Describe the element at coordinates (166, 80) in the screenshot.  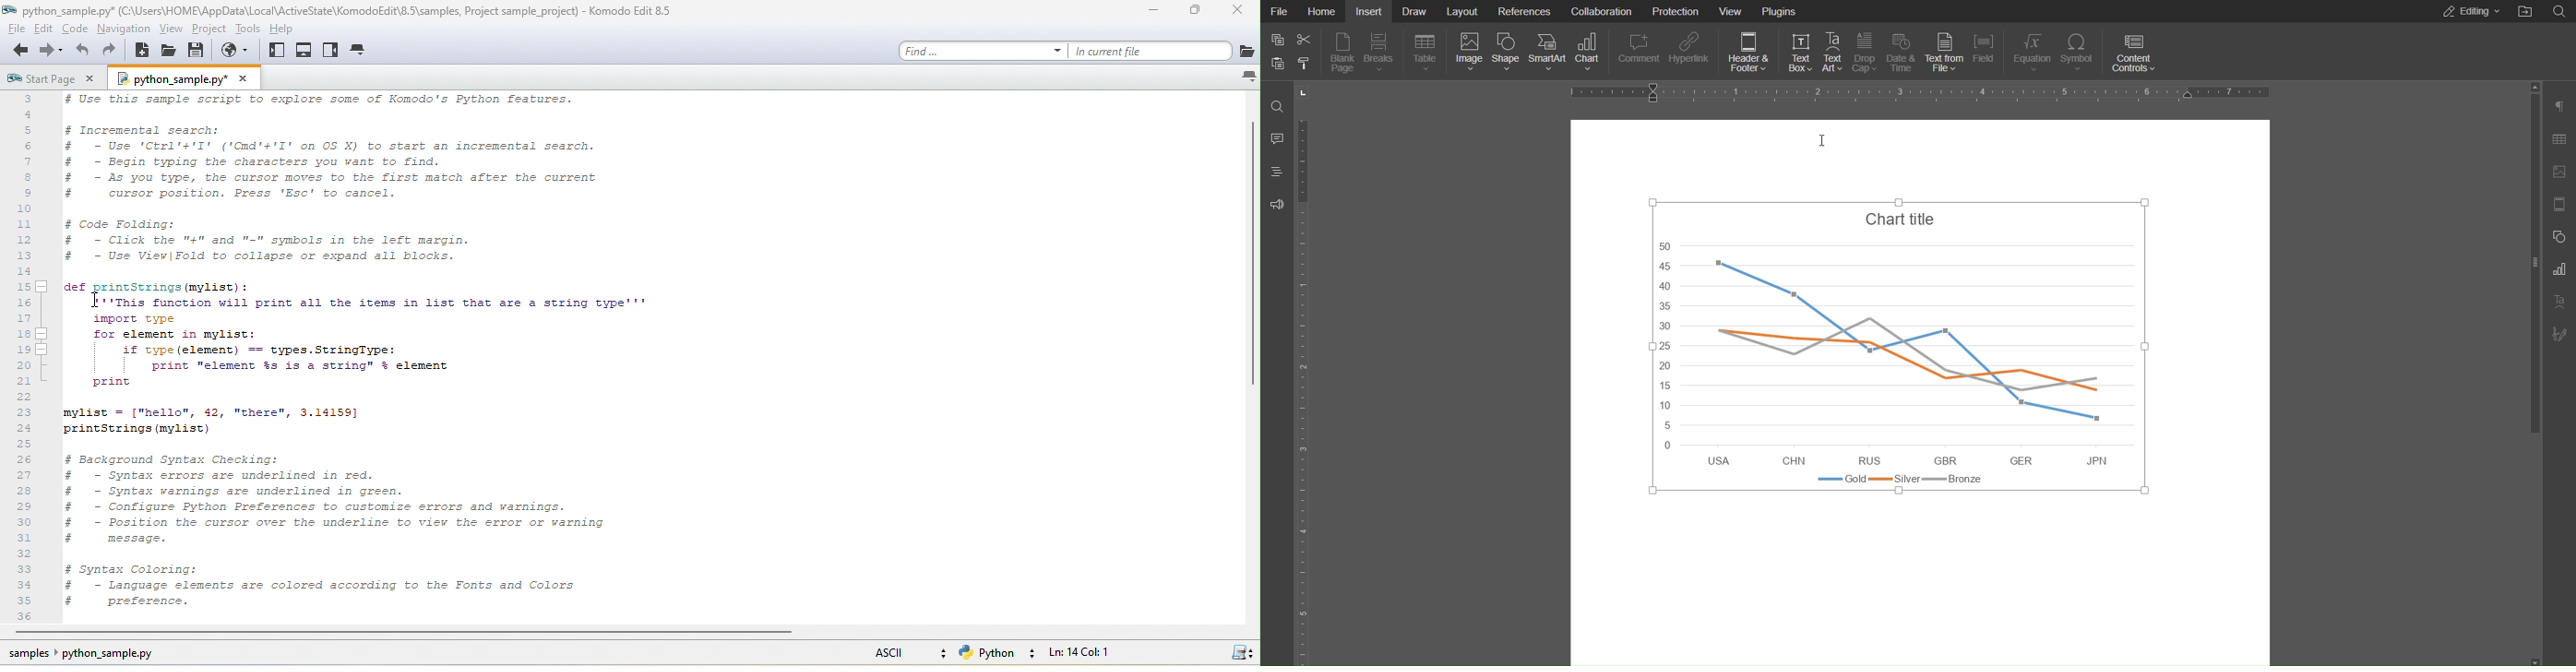
I see `python samplepy` at that location.